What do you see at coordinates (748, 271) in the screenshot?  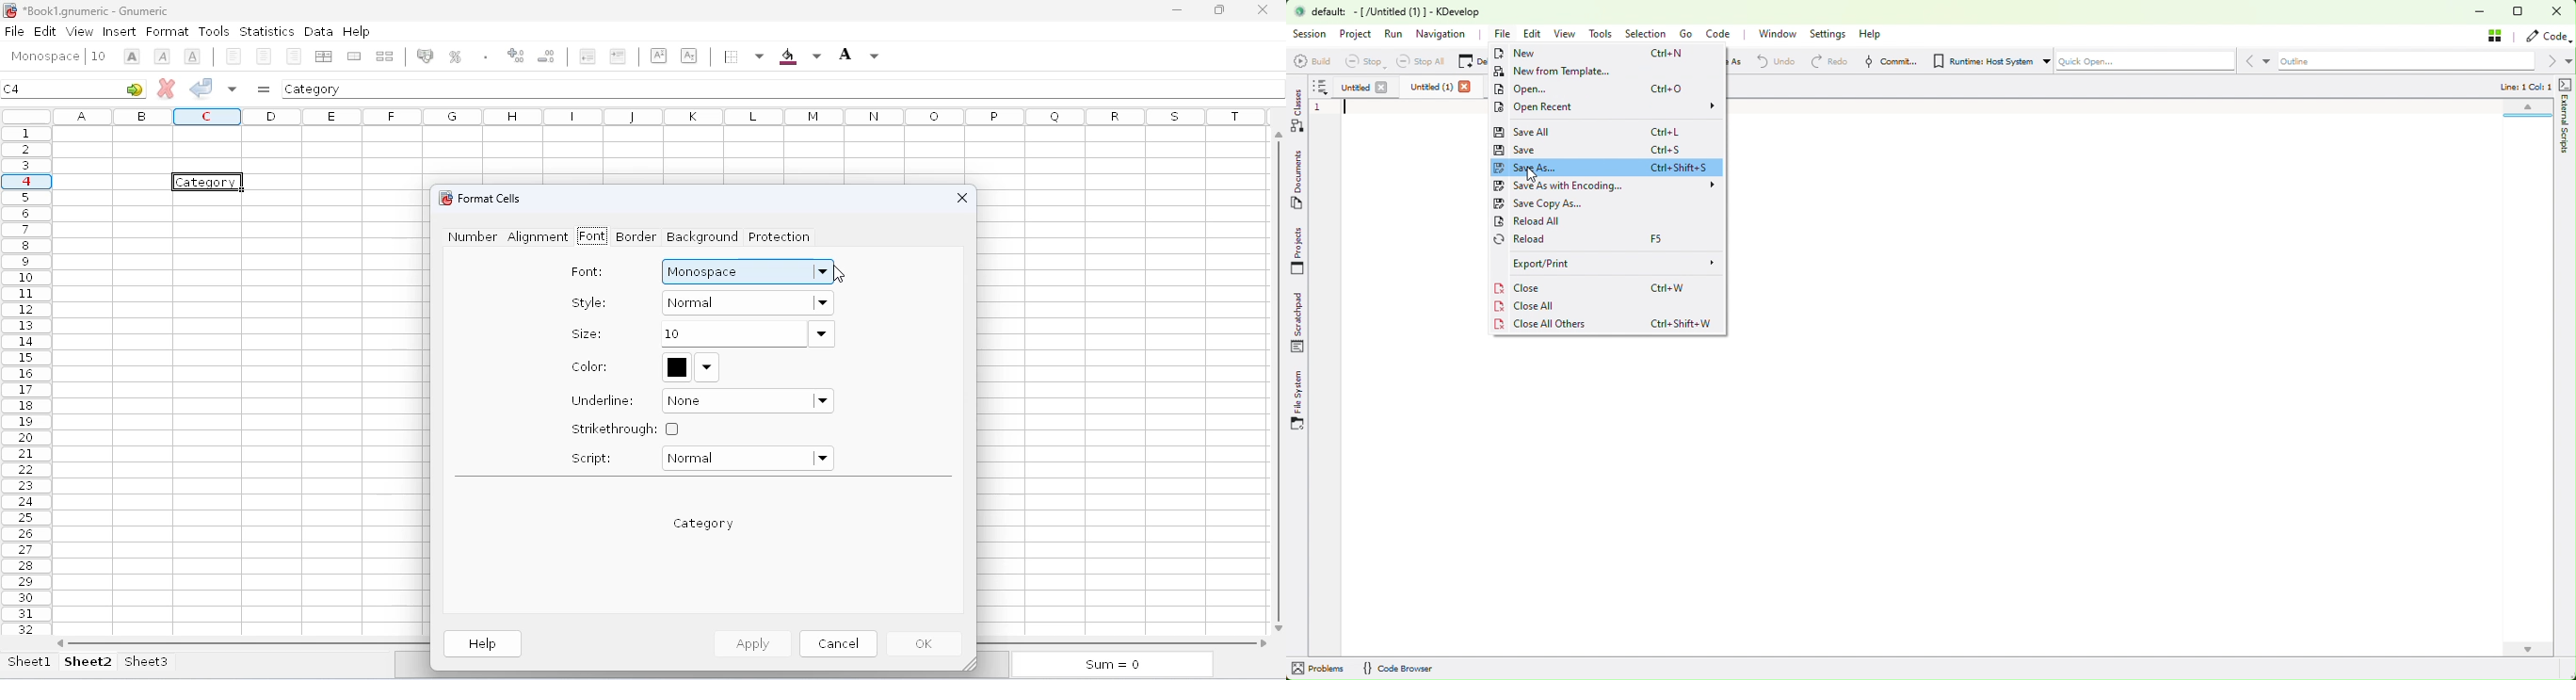 I see `monospace` at bounding box center [748, 271].